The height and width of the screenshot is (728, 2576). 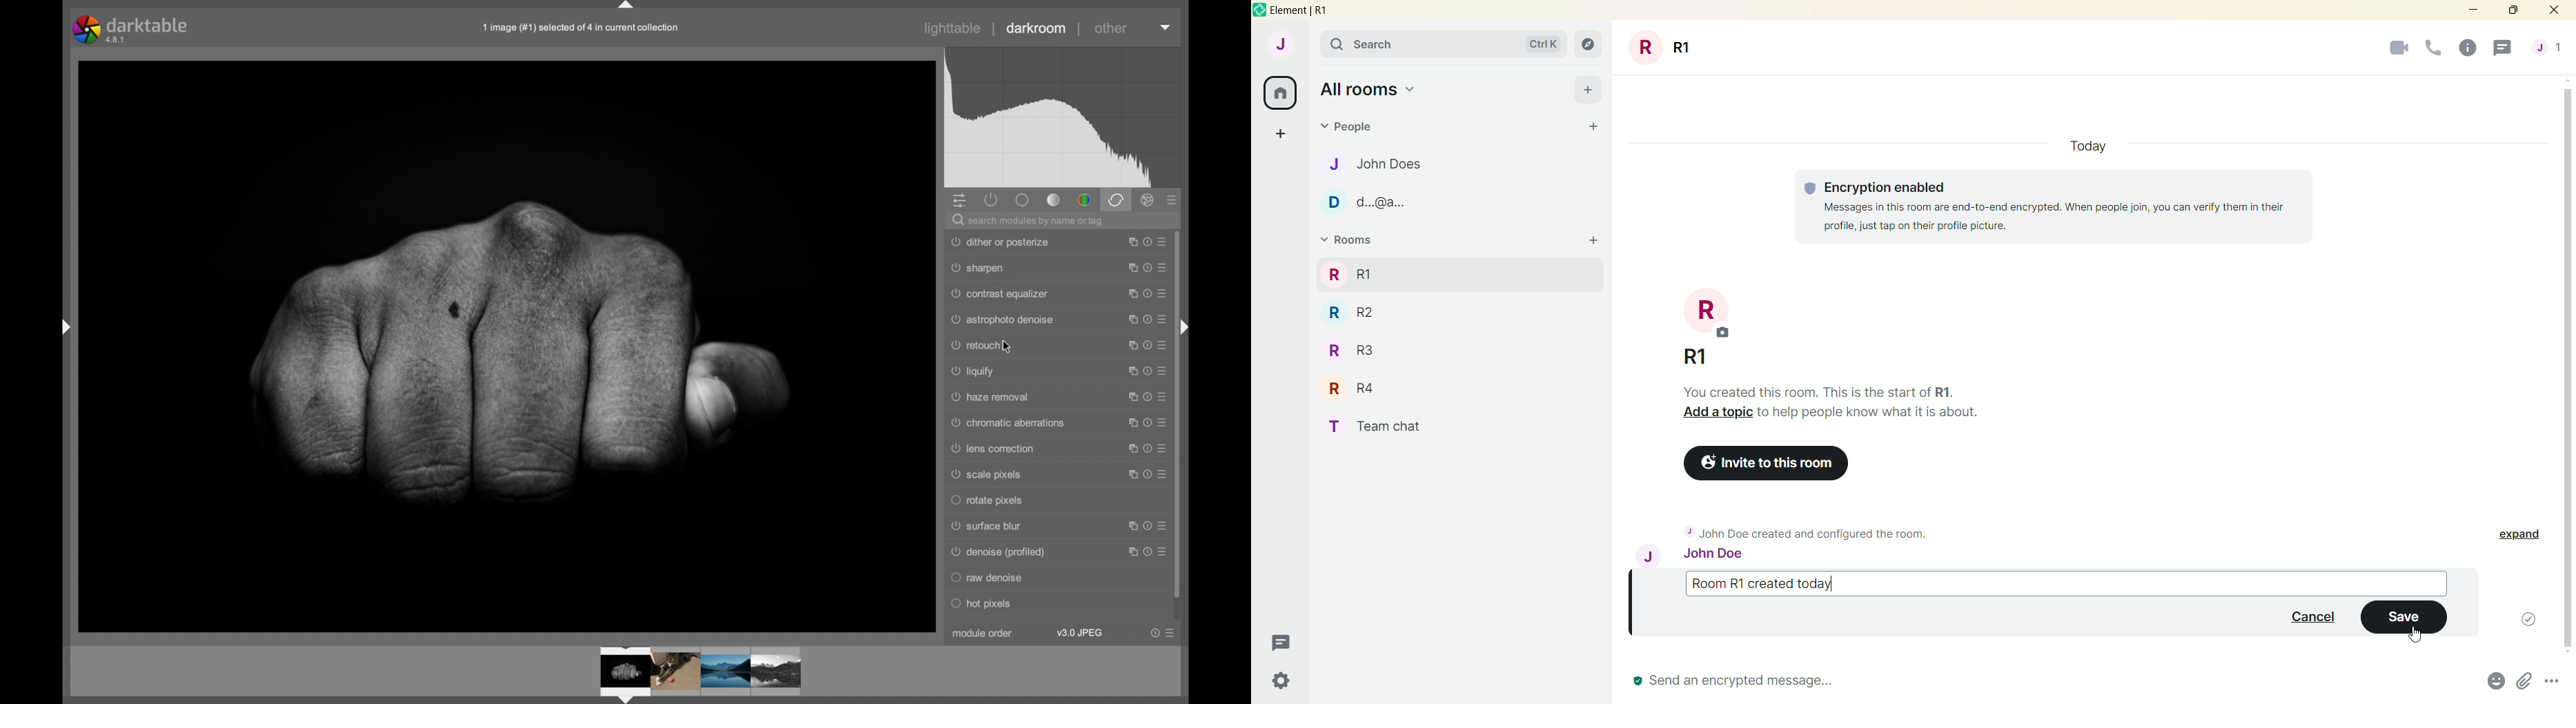 I want to click on cursor, so click(x=1007, y=350).